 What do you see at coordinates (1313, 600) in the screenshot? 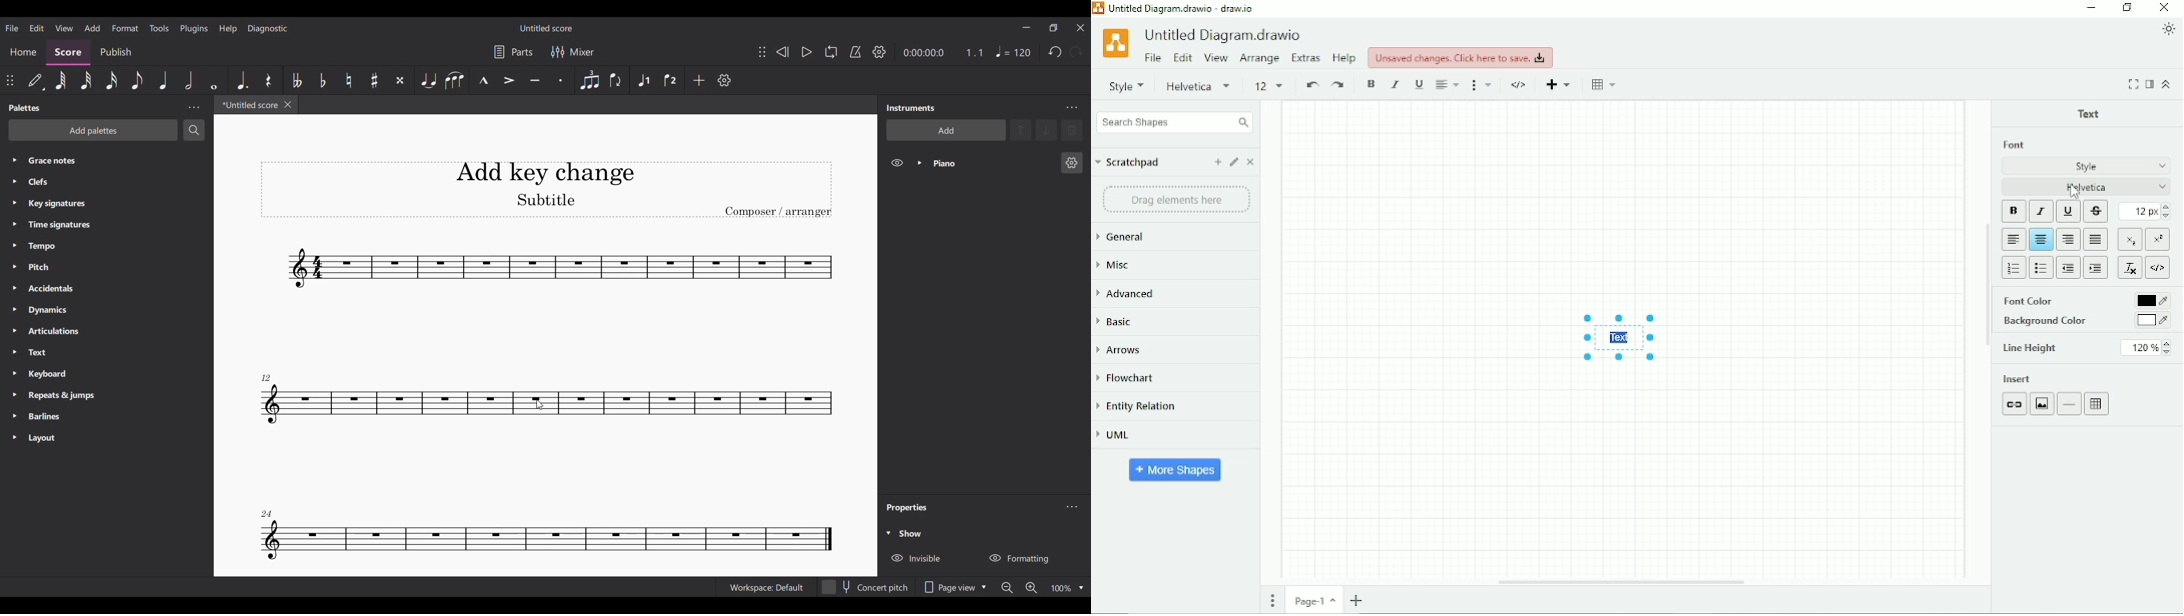
I see `Page number` at bounding box center [1313, 600].